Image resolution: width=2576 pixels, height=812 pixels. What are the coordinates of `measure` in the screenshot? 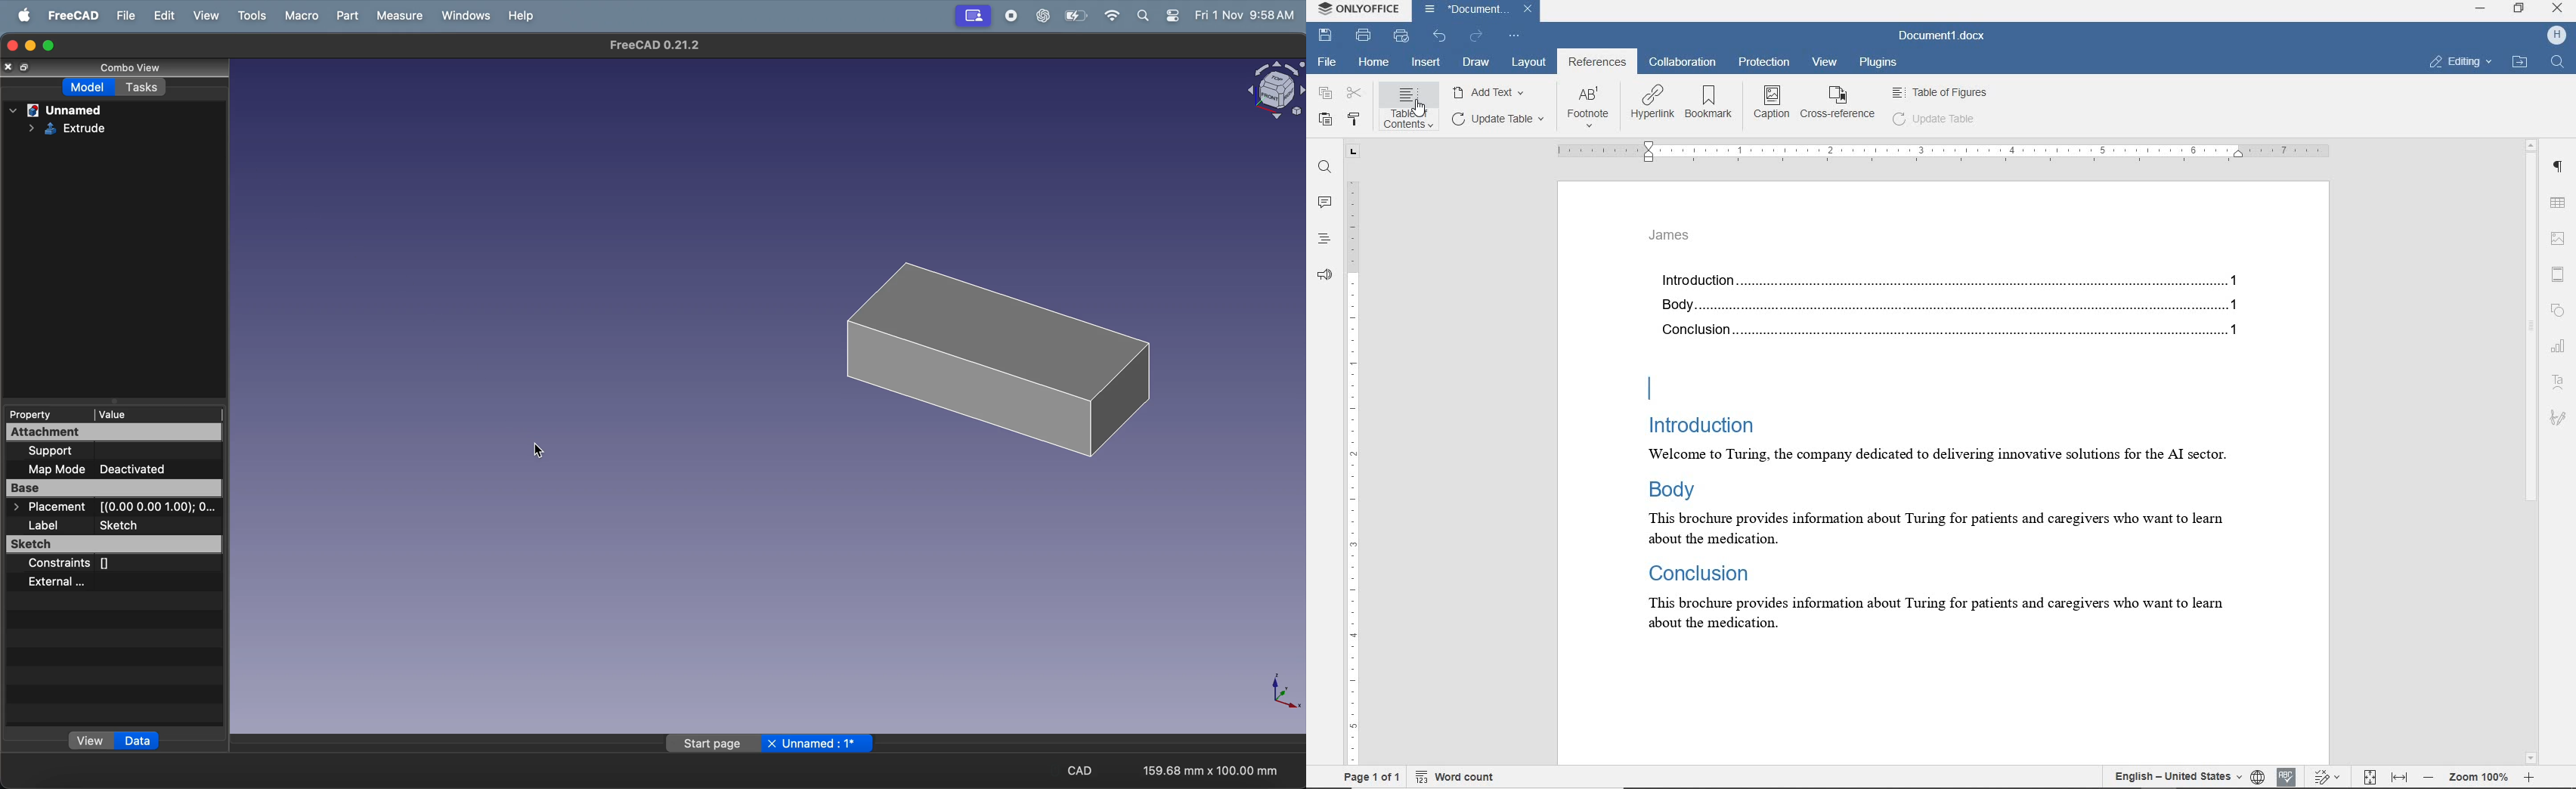 It's located at (399, 15).